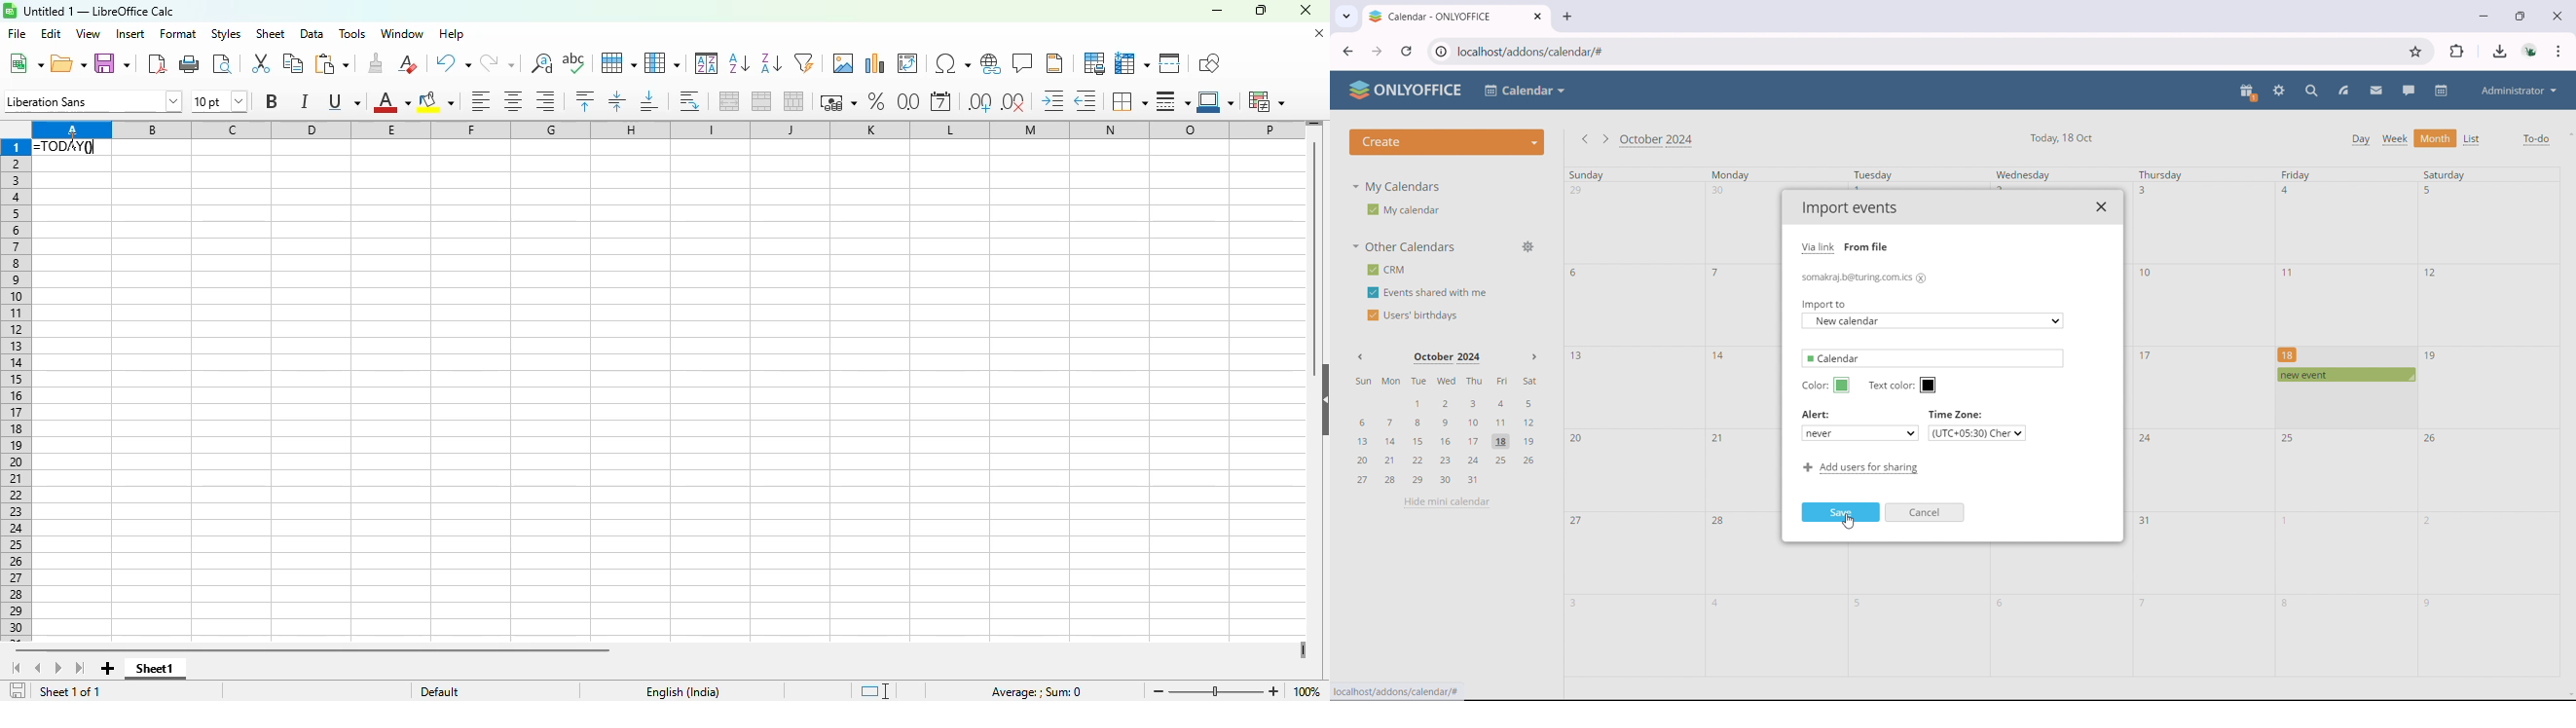 The height and width of the screenshot is (728, 2576). Describe the element at coordinates (844, 62) in the screenshot. I see `insert image` at that location.